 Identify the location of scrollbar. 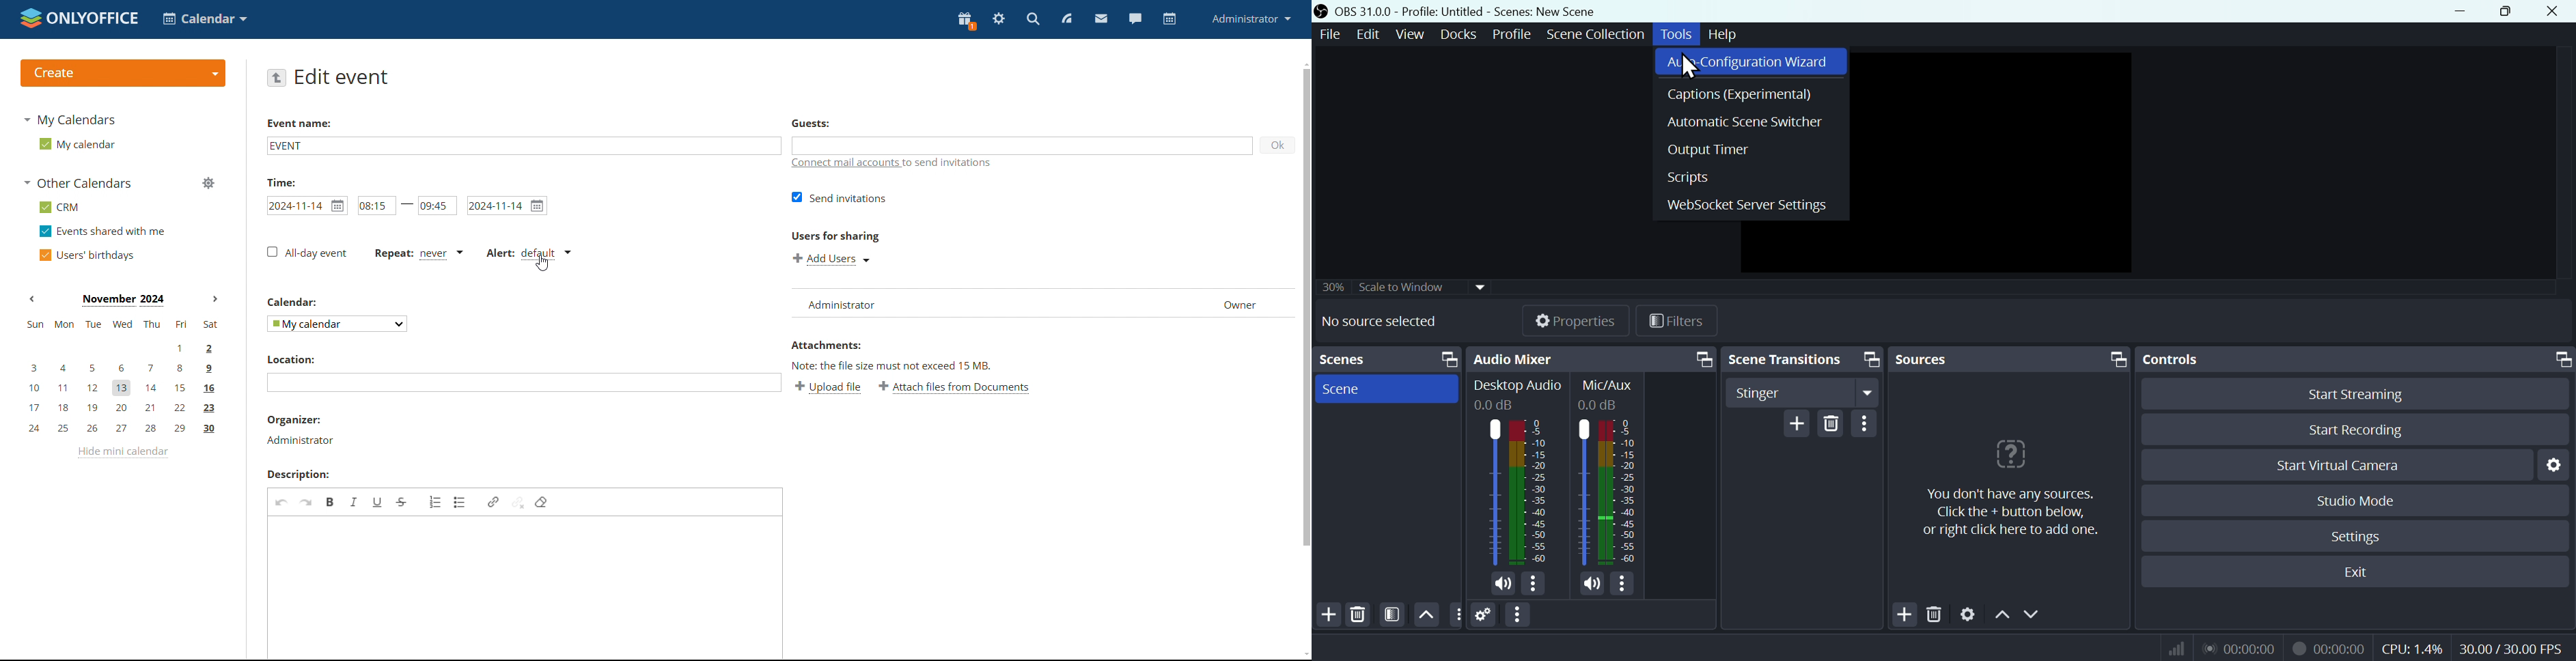
(1305, 307).